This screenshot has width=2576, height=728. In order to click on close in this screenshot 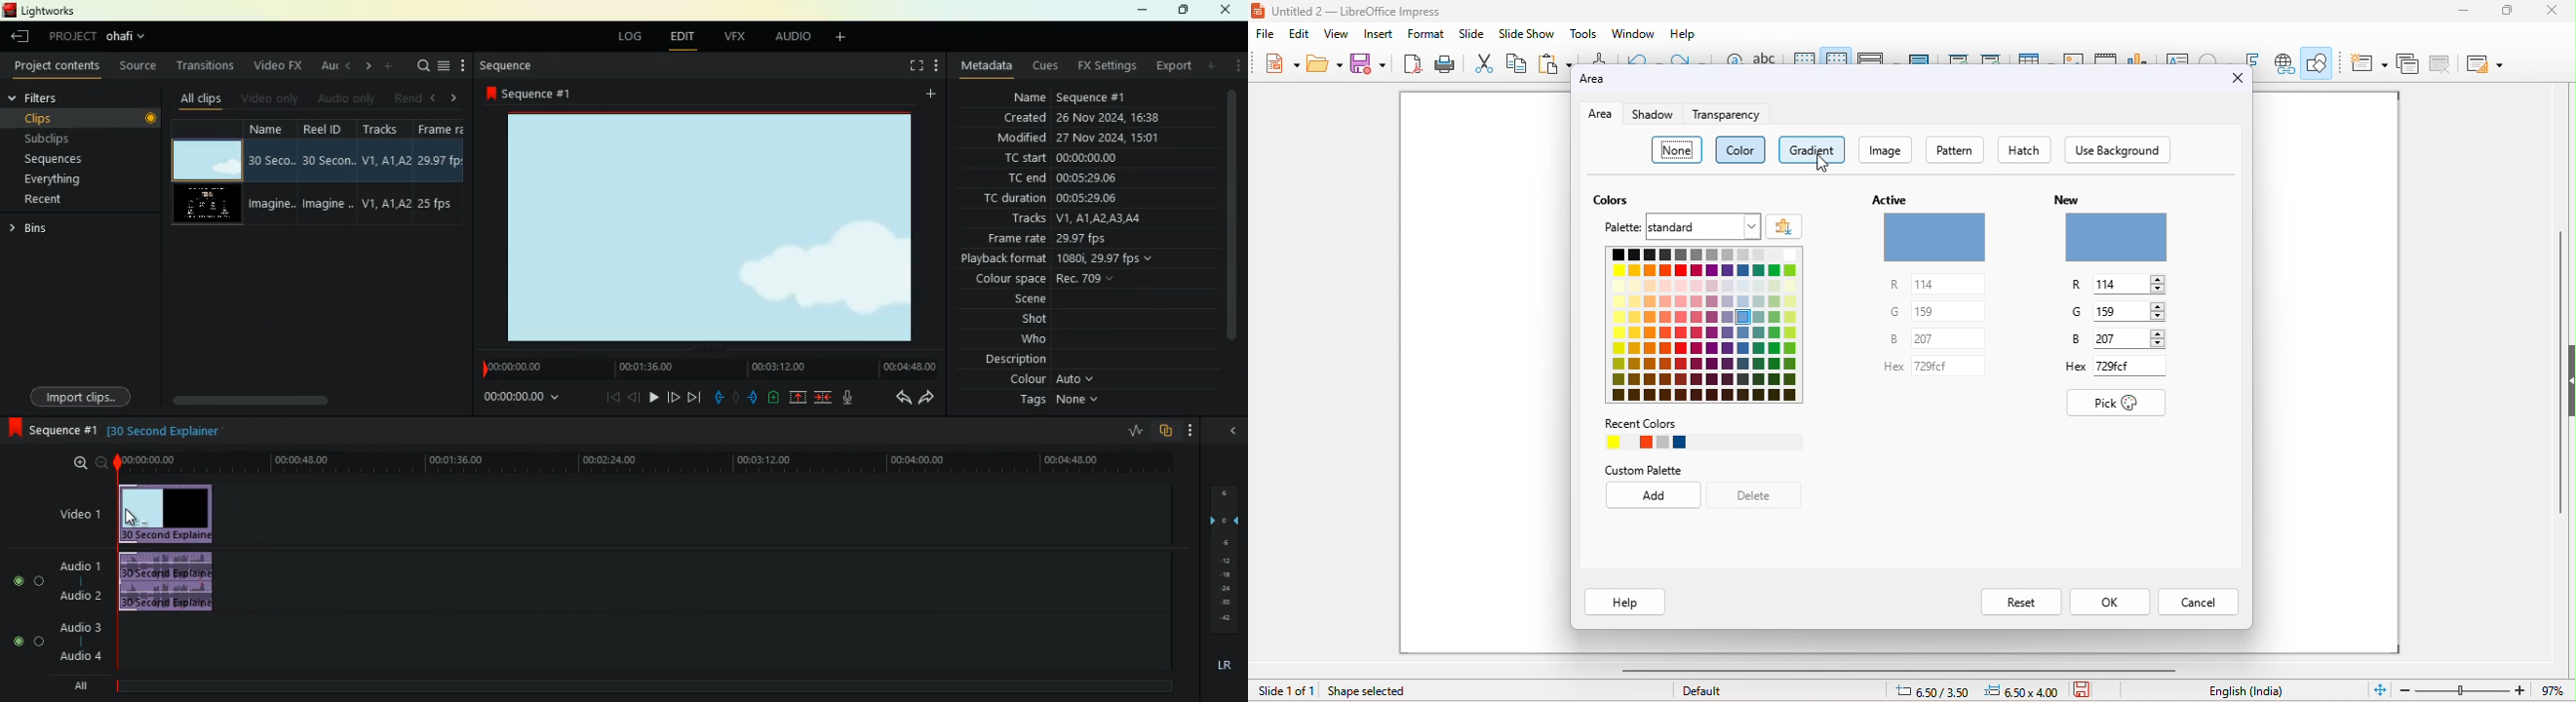, I will do `click(2239, 79)`.